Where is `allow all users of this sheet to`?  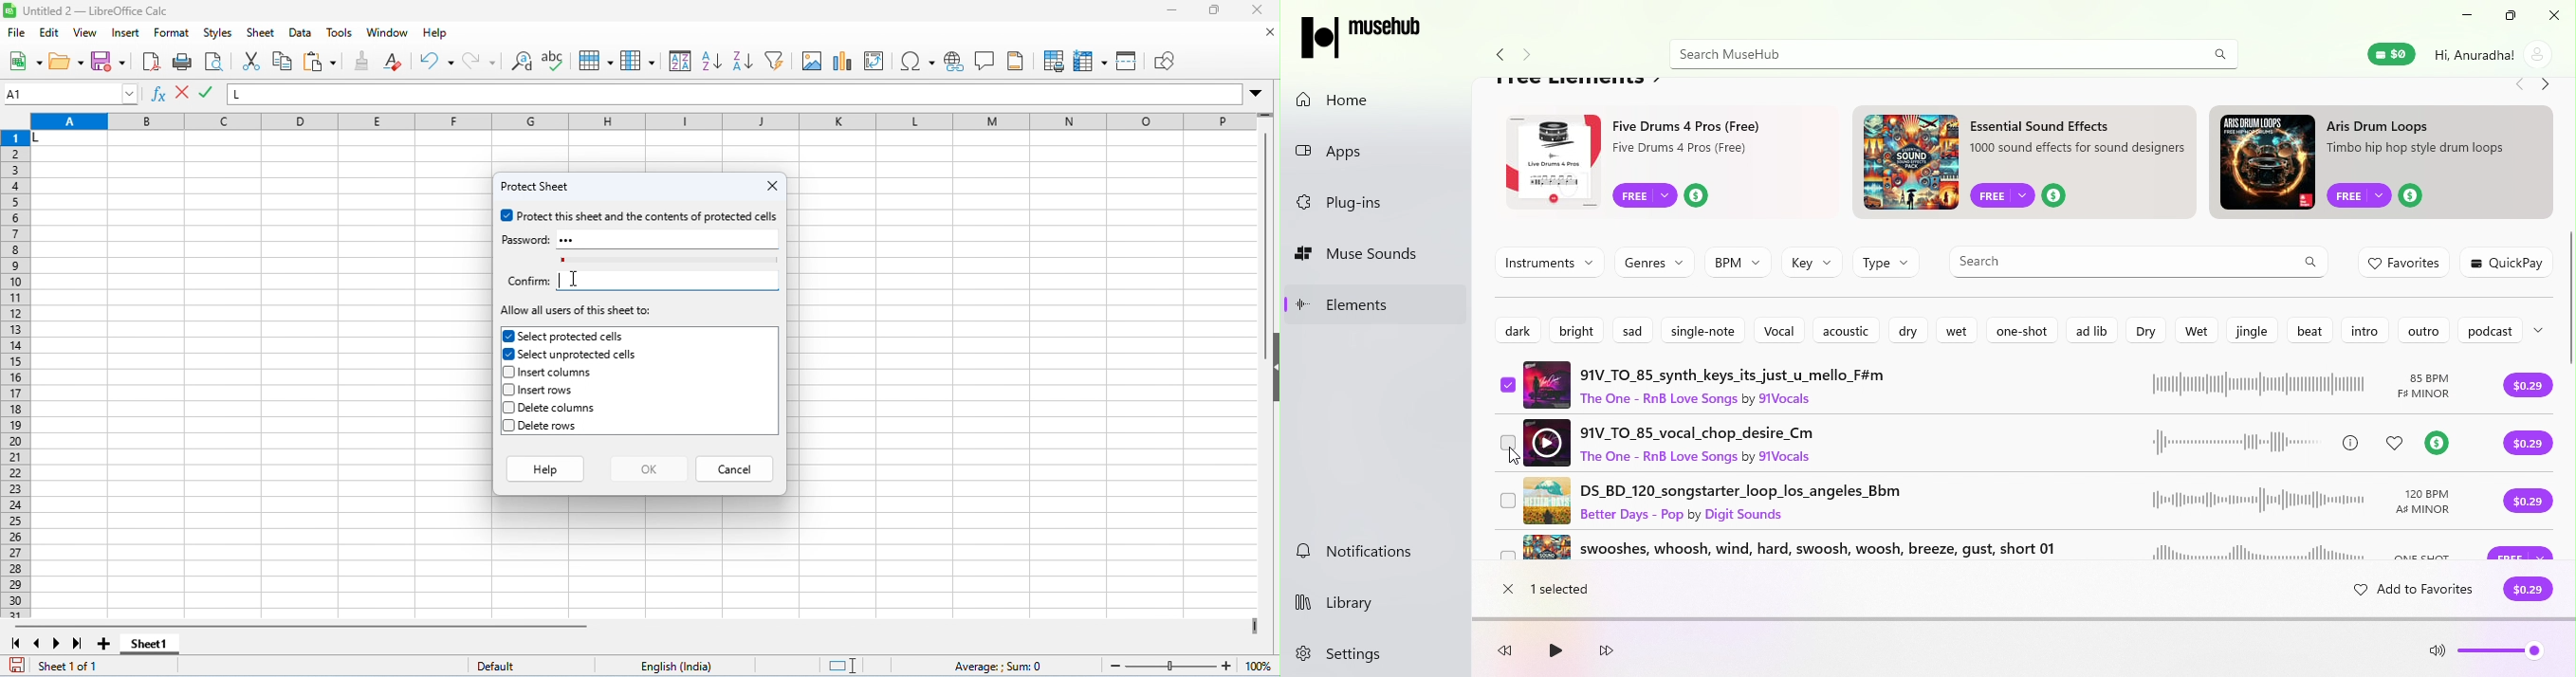
allow all users of this sheet to is located at coordinates (578, 311).